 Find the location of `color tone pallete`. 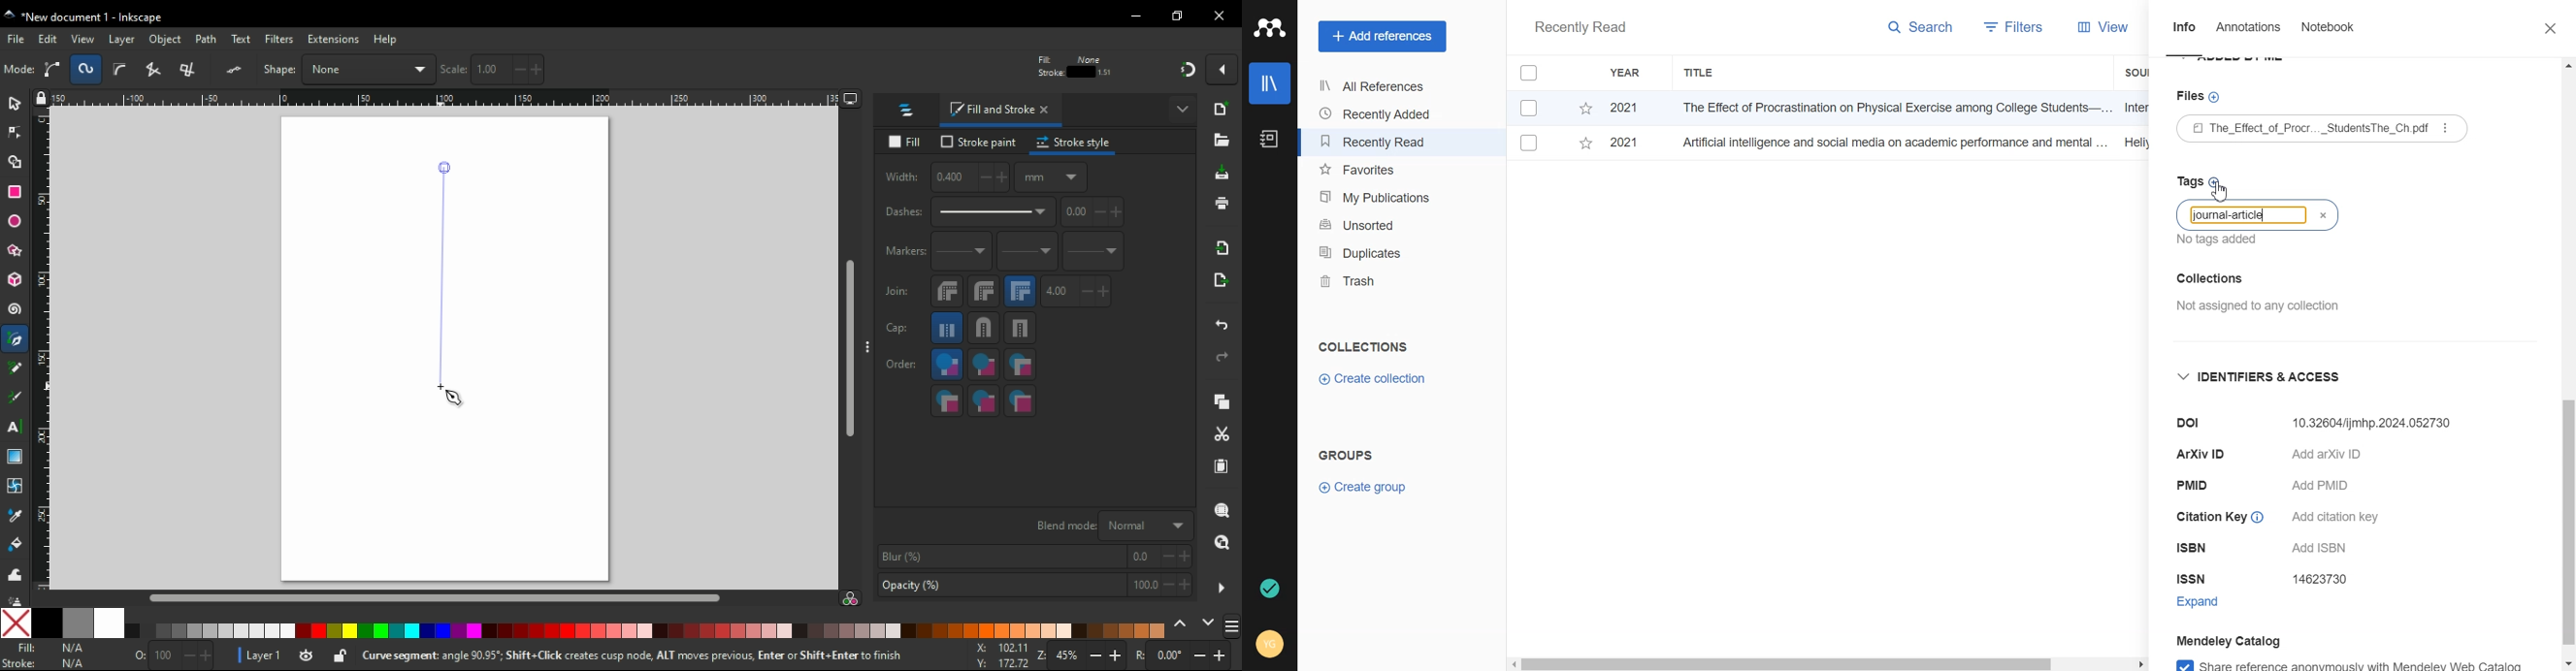

color tone pallete is located at coordinates (212, 631).